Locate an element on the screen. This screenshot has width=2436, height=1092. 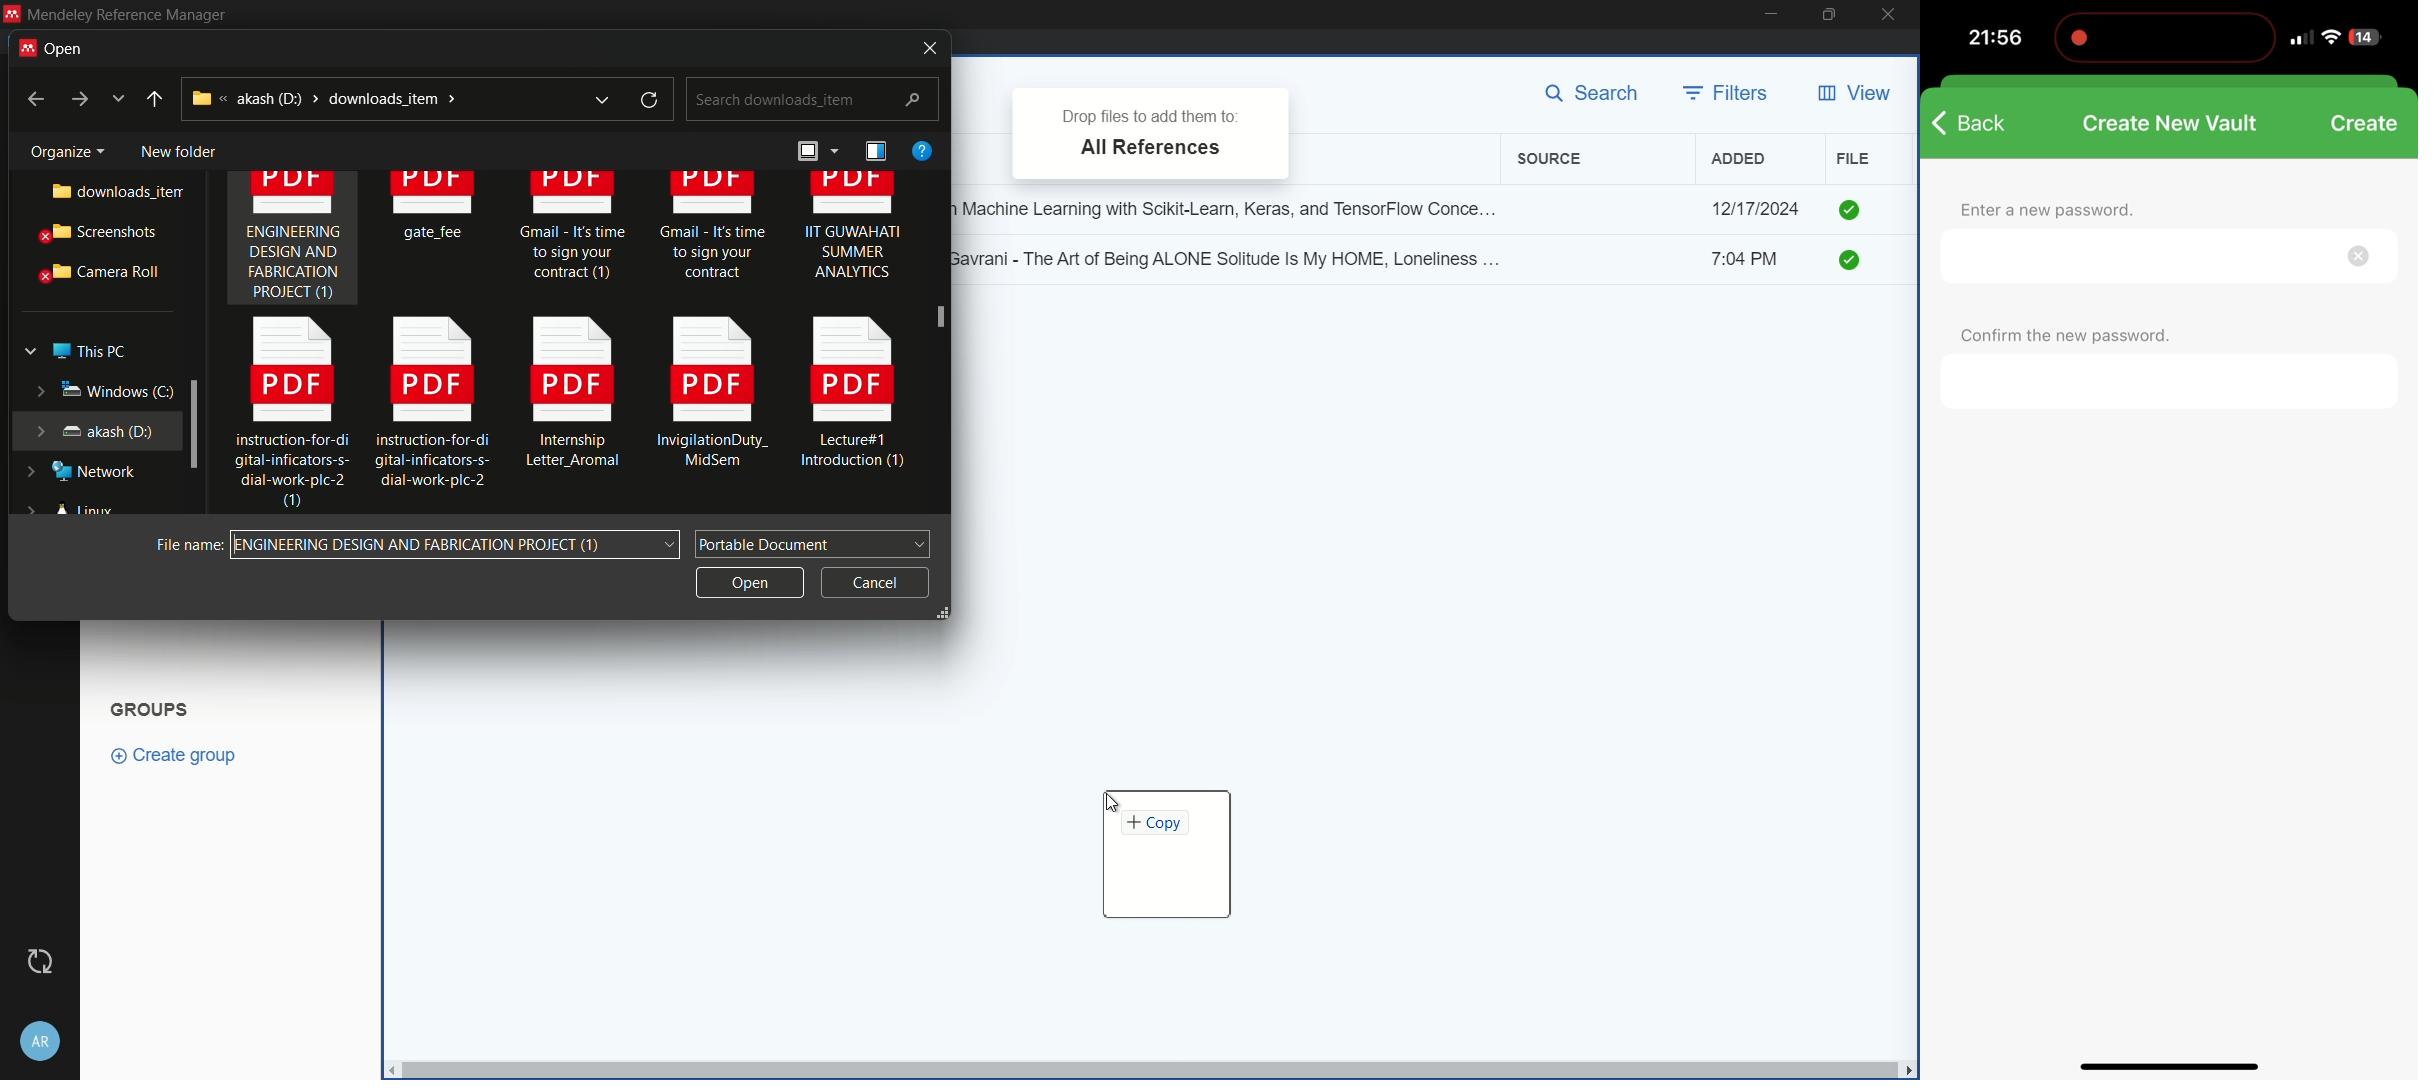
added is located at coordinates (1739, 159).